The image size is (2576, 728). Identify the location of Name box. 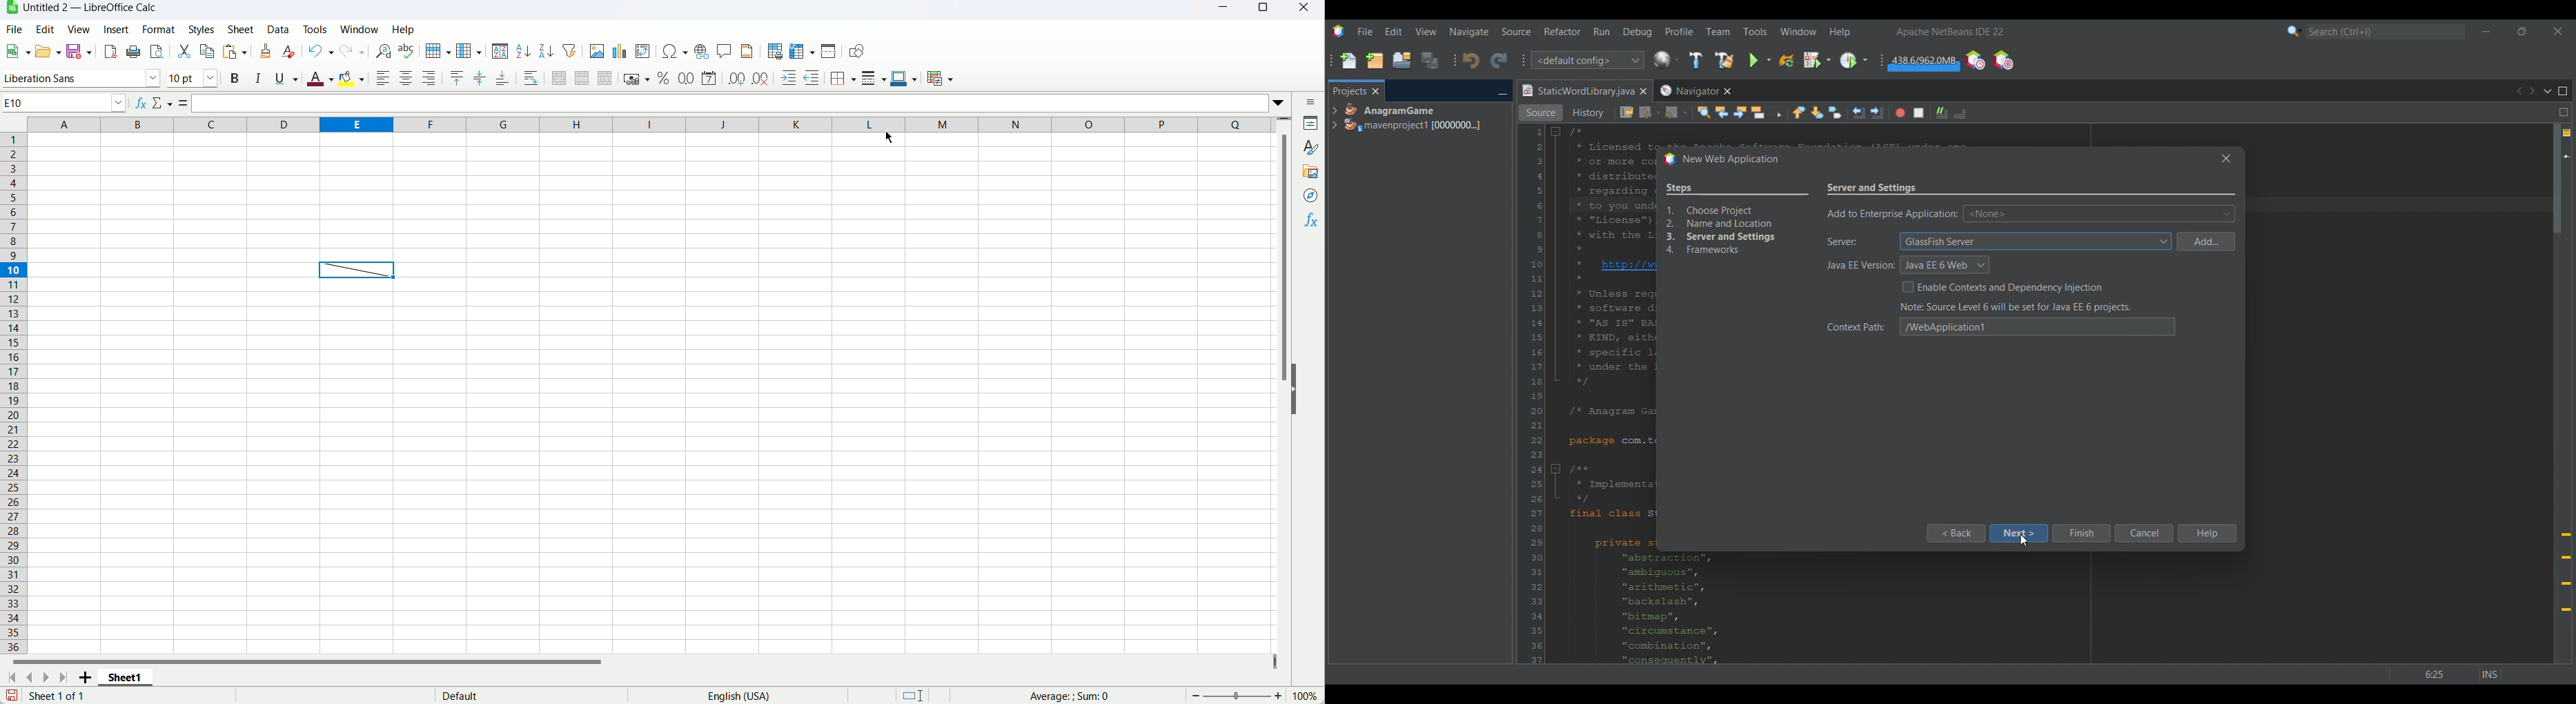
(66, 103).